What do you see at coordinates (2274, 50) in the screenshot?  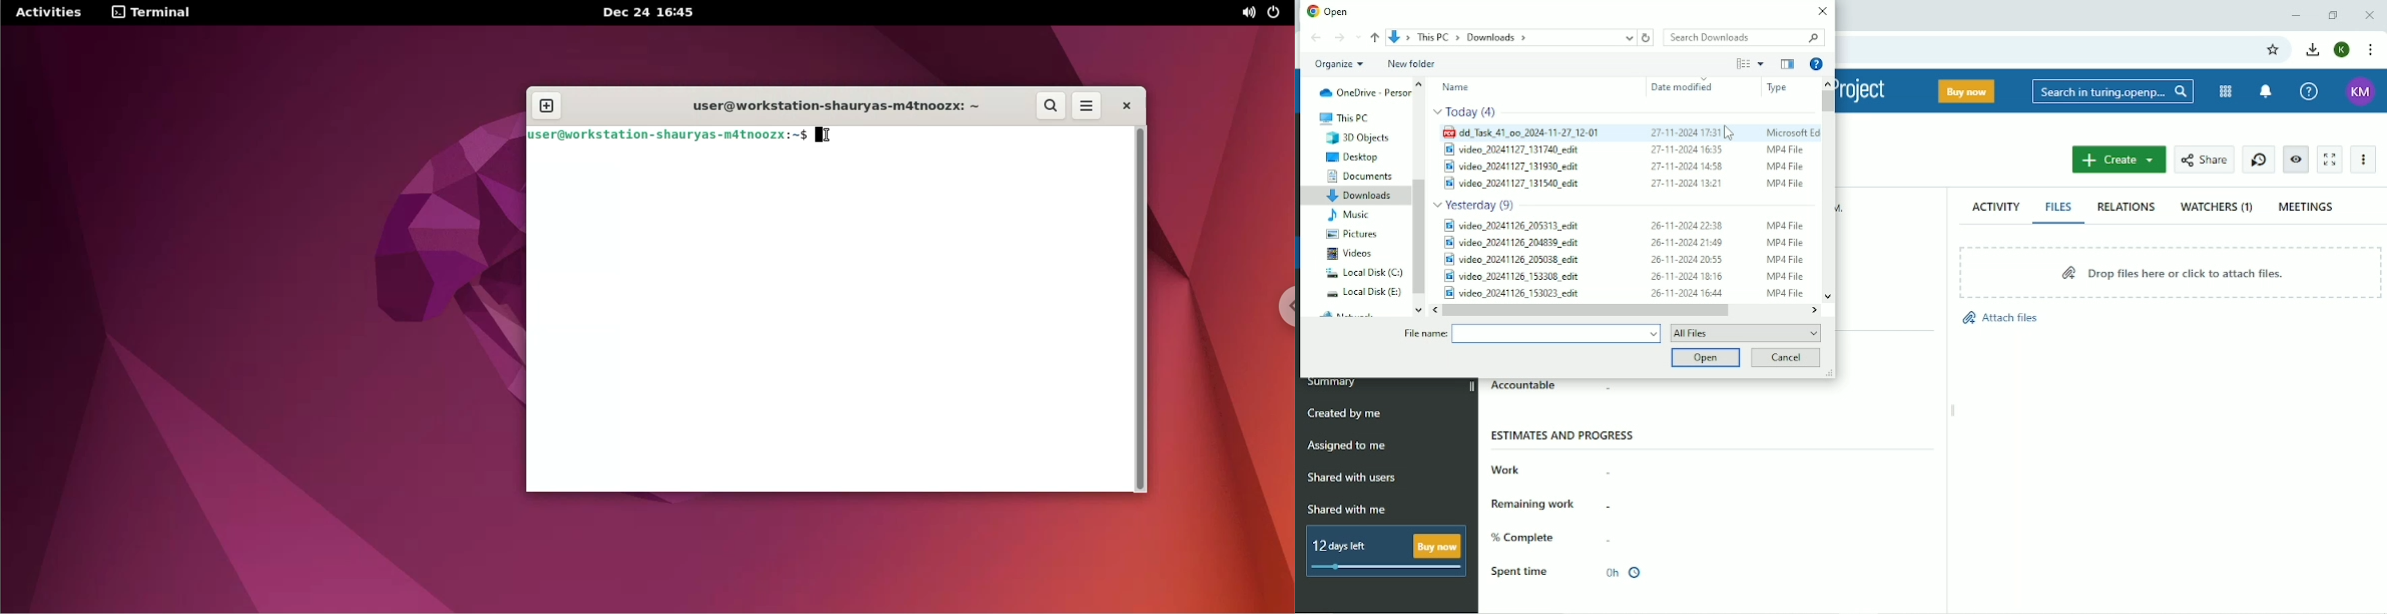 I see `Bookmark this tab` at bounding box center [2274, 50].